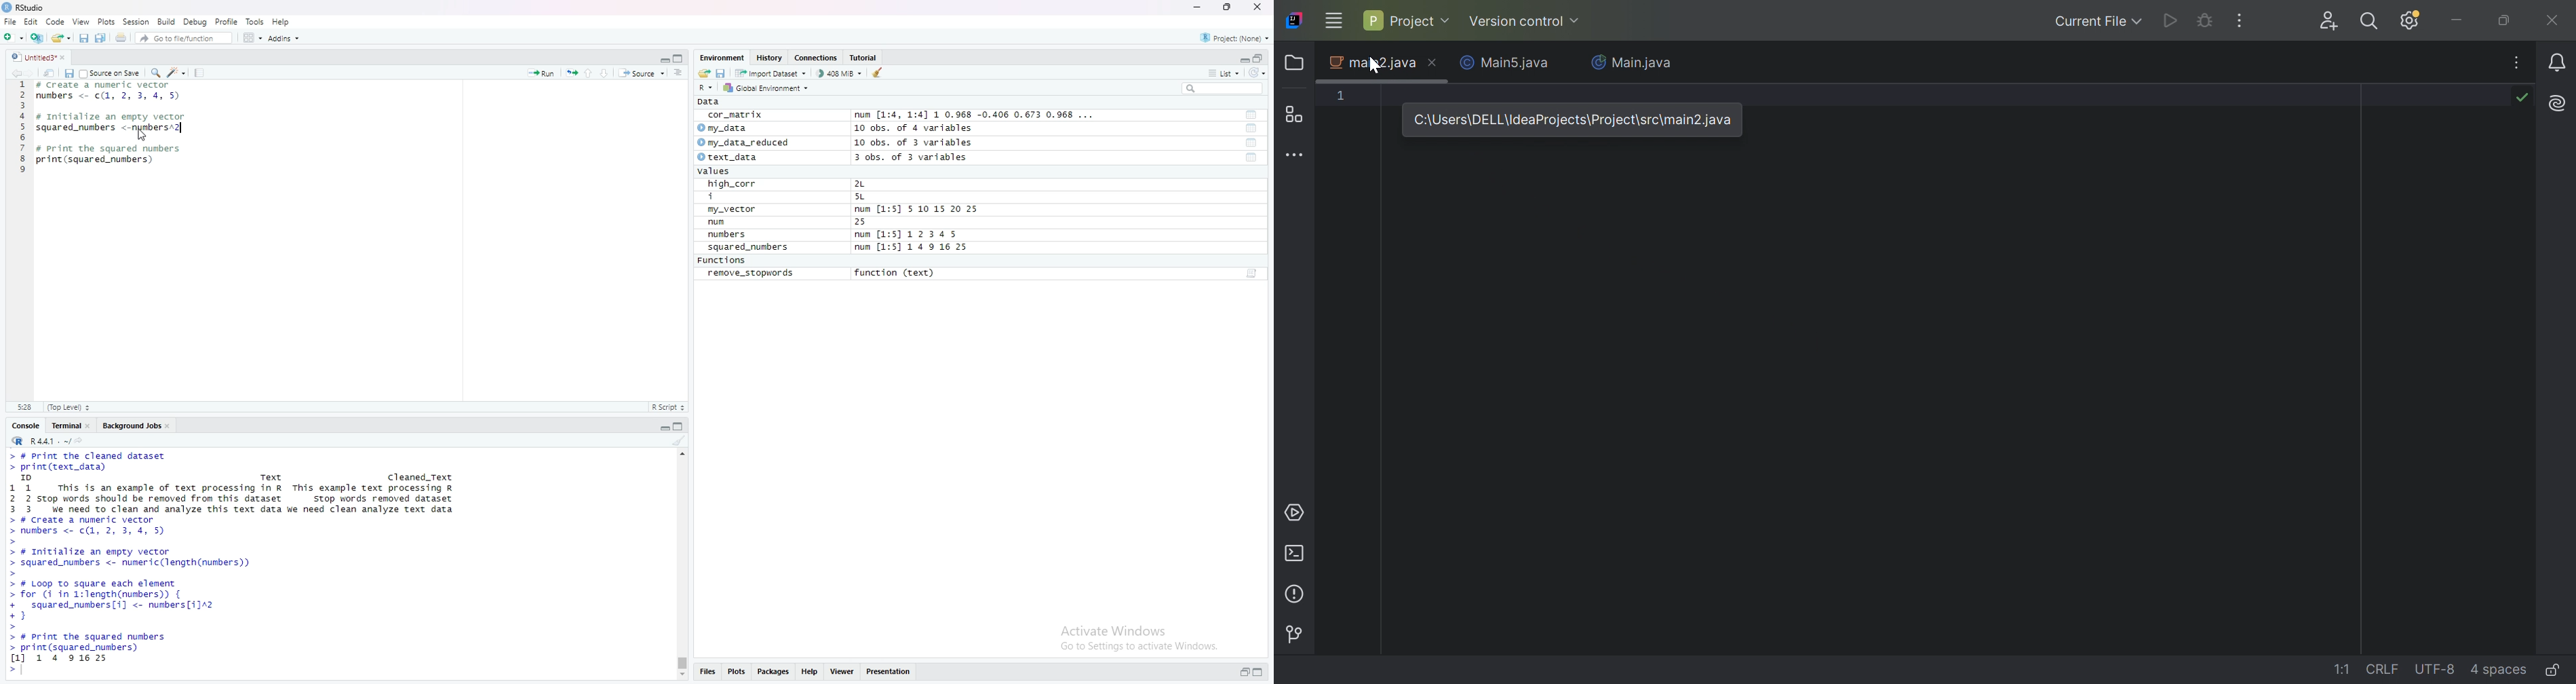 The image size is (2576, 700). I want to click on Profile, so click(227, 21).